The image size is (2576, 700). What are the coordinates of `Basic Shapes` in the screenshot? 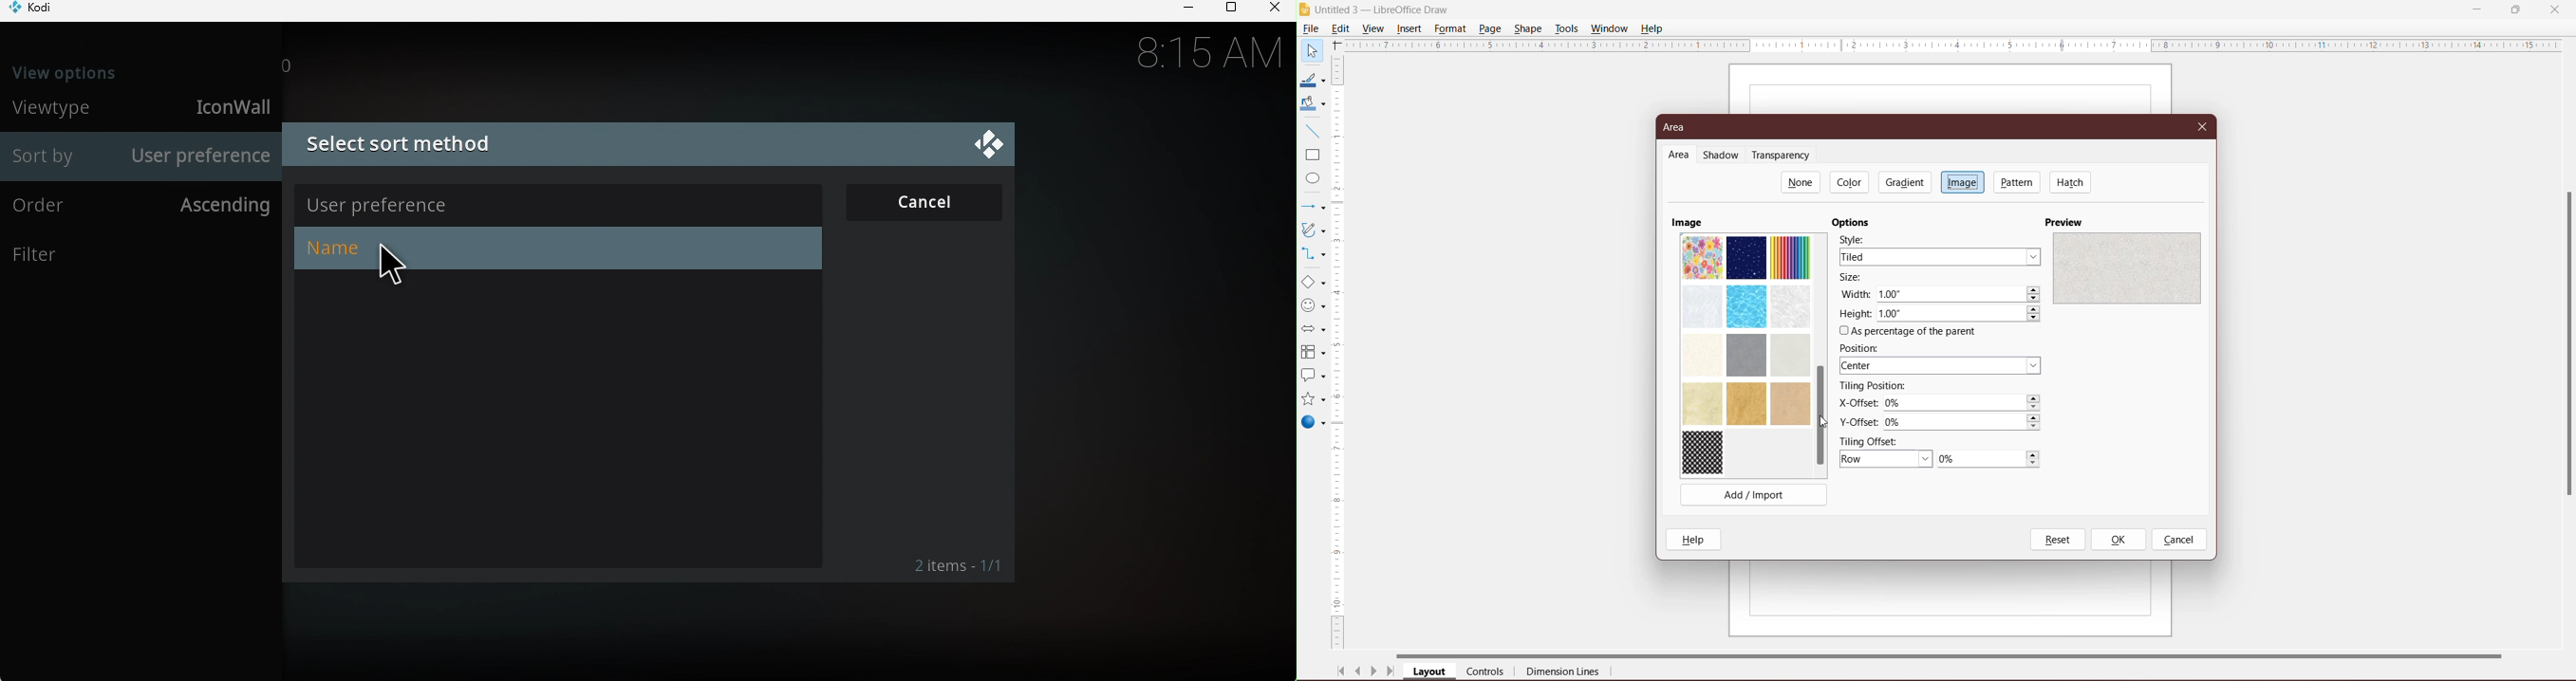 It's located at (1313, 283).